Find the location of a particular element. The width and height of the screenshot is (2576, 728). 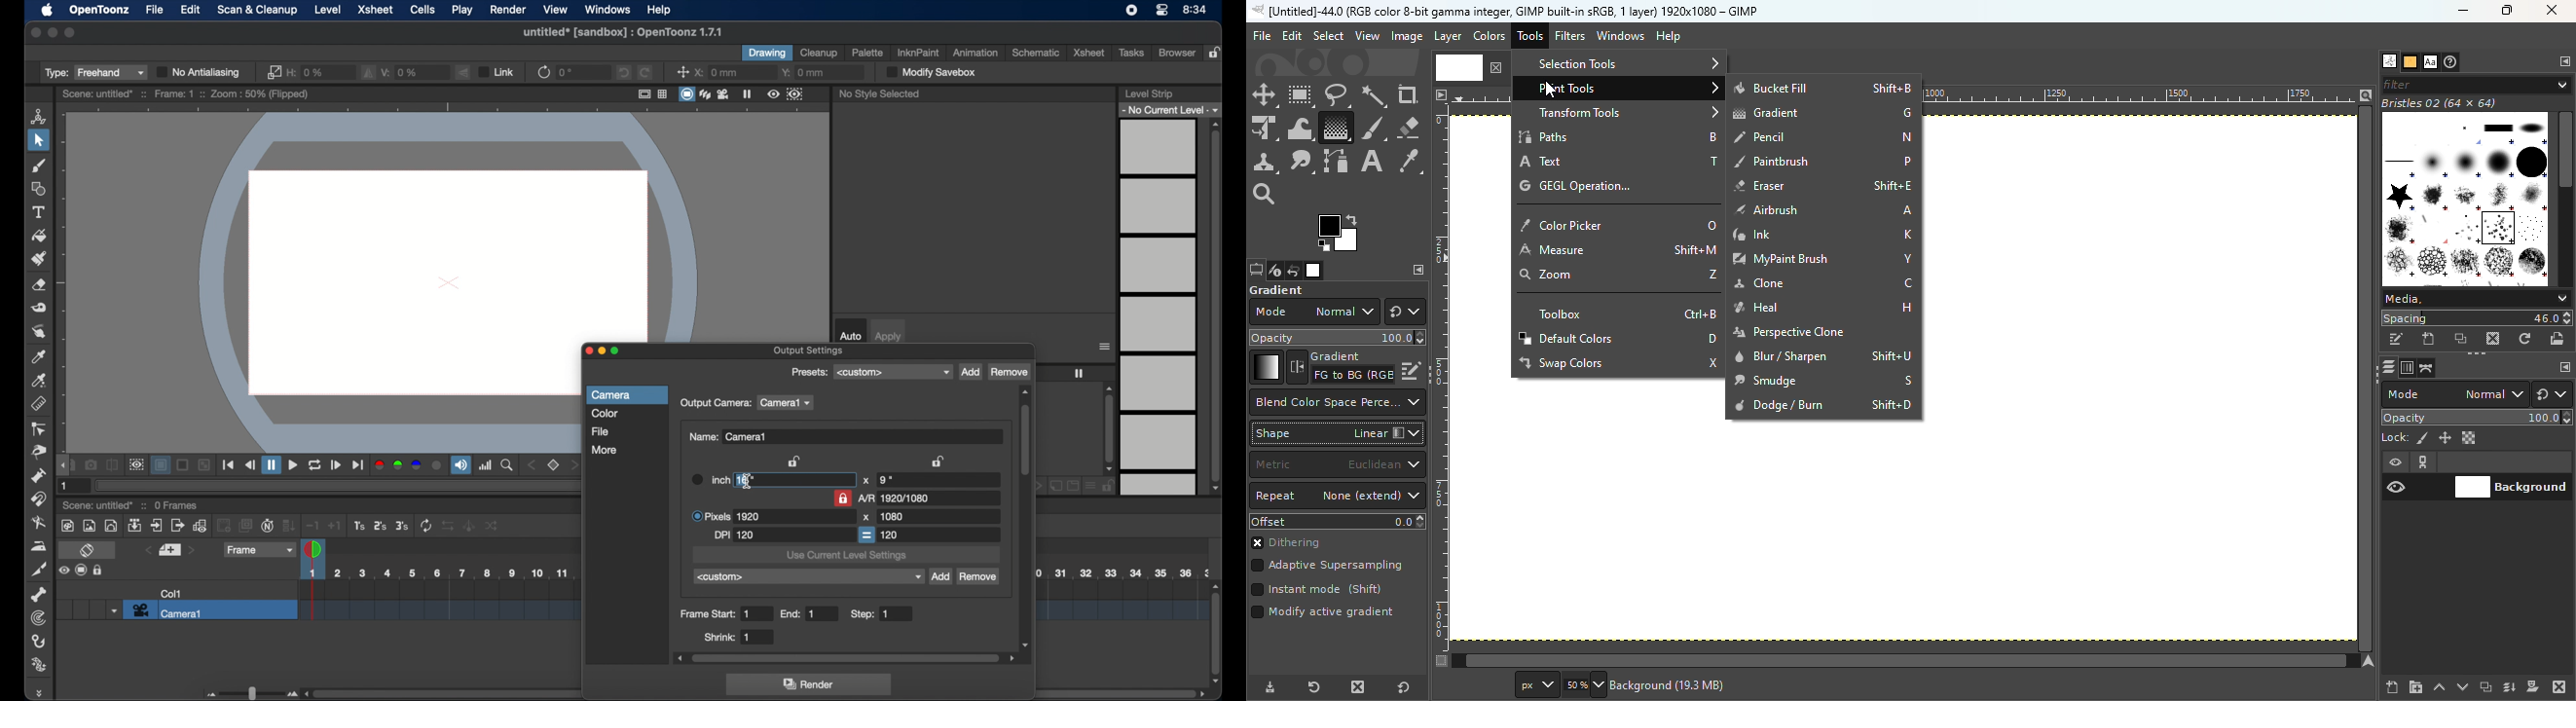

no current level is located at coordinates (1171, 109).